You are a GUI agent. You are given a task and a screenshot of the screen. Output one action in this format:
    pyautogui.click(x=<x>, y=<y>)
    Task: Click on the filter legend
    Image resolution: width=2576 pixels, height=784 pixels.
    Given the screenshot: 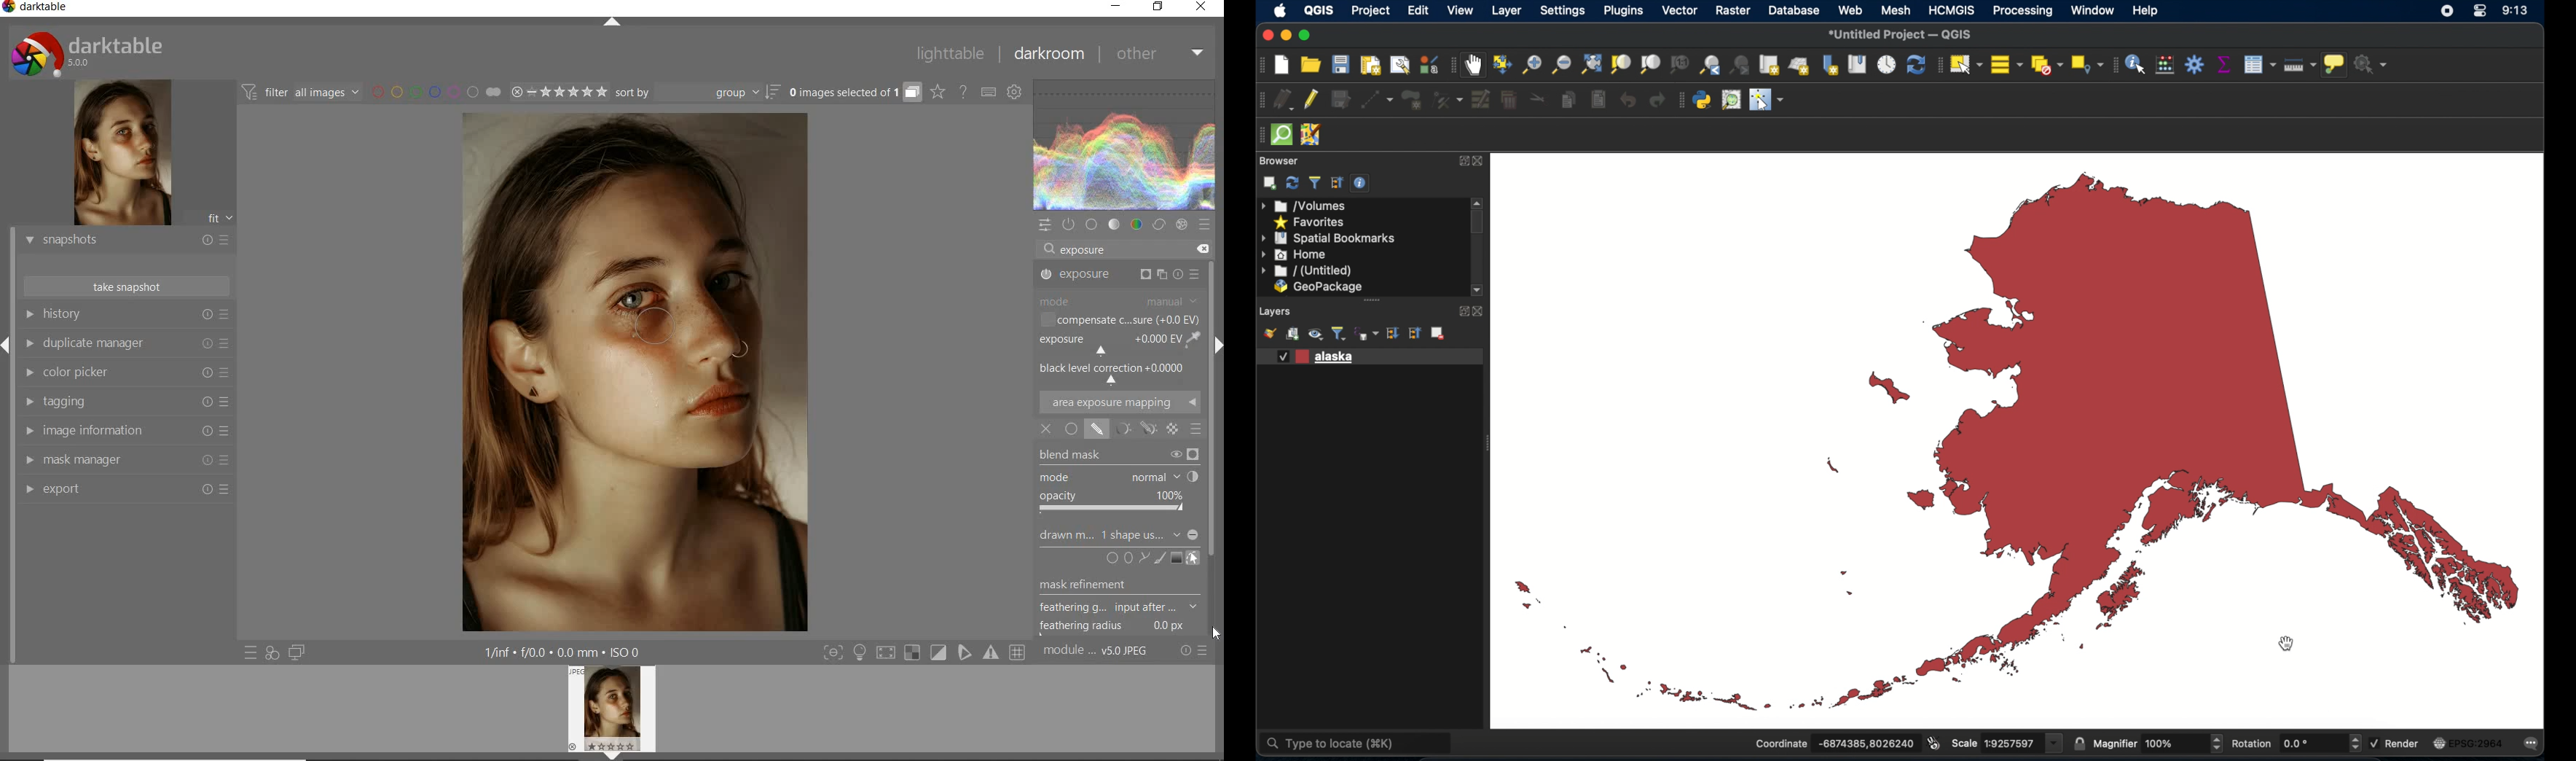 What is the action you would take?
    pyautogui.click(x=1341, y=334)
    